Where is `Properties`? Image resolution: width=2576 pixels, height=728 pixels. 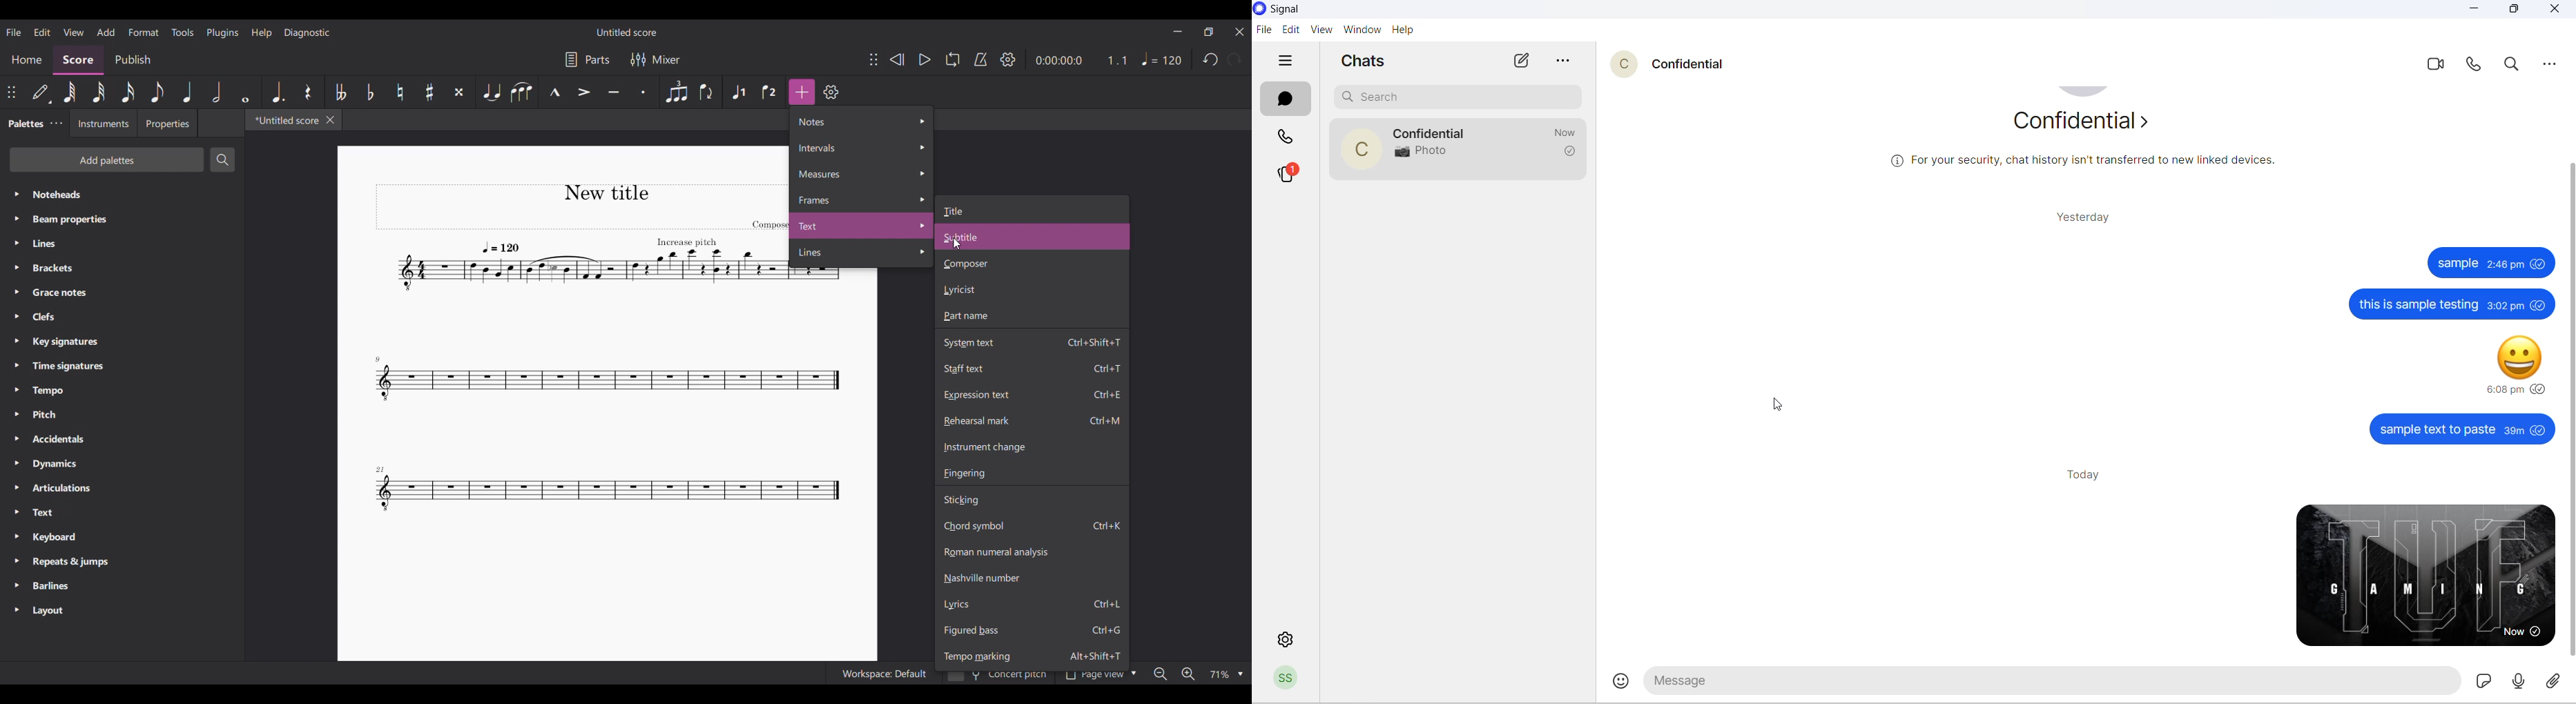
Properties is located at coordinates (167, 123).